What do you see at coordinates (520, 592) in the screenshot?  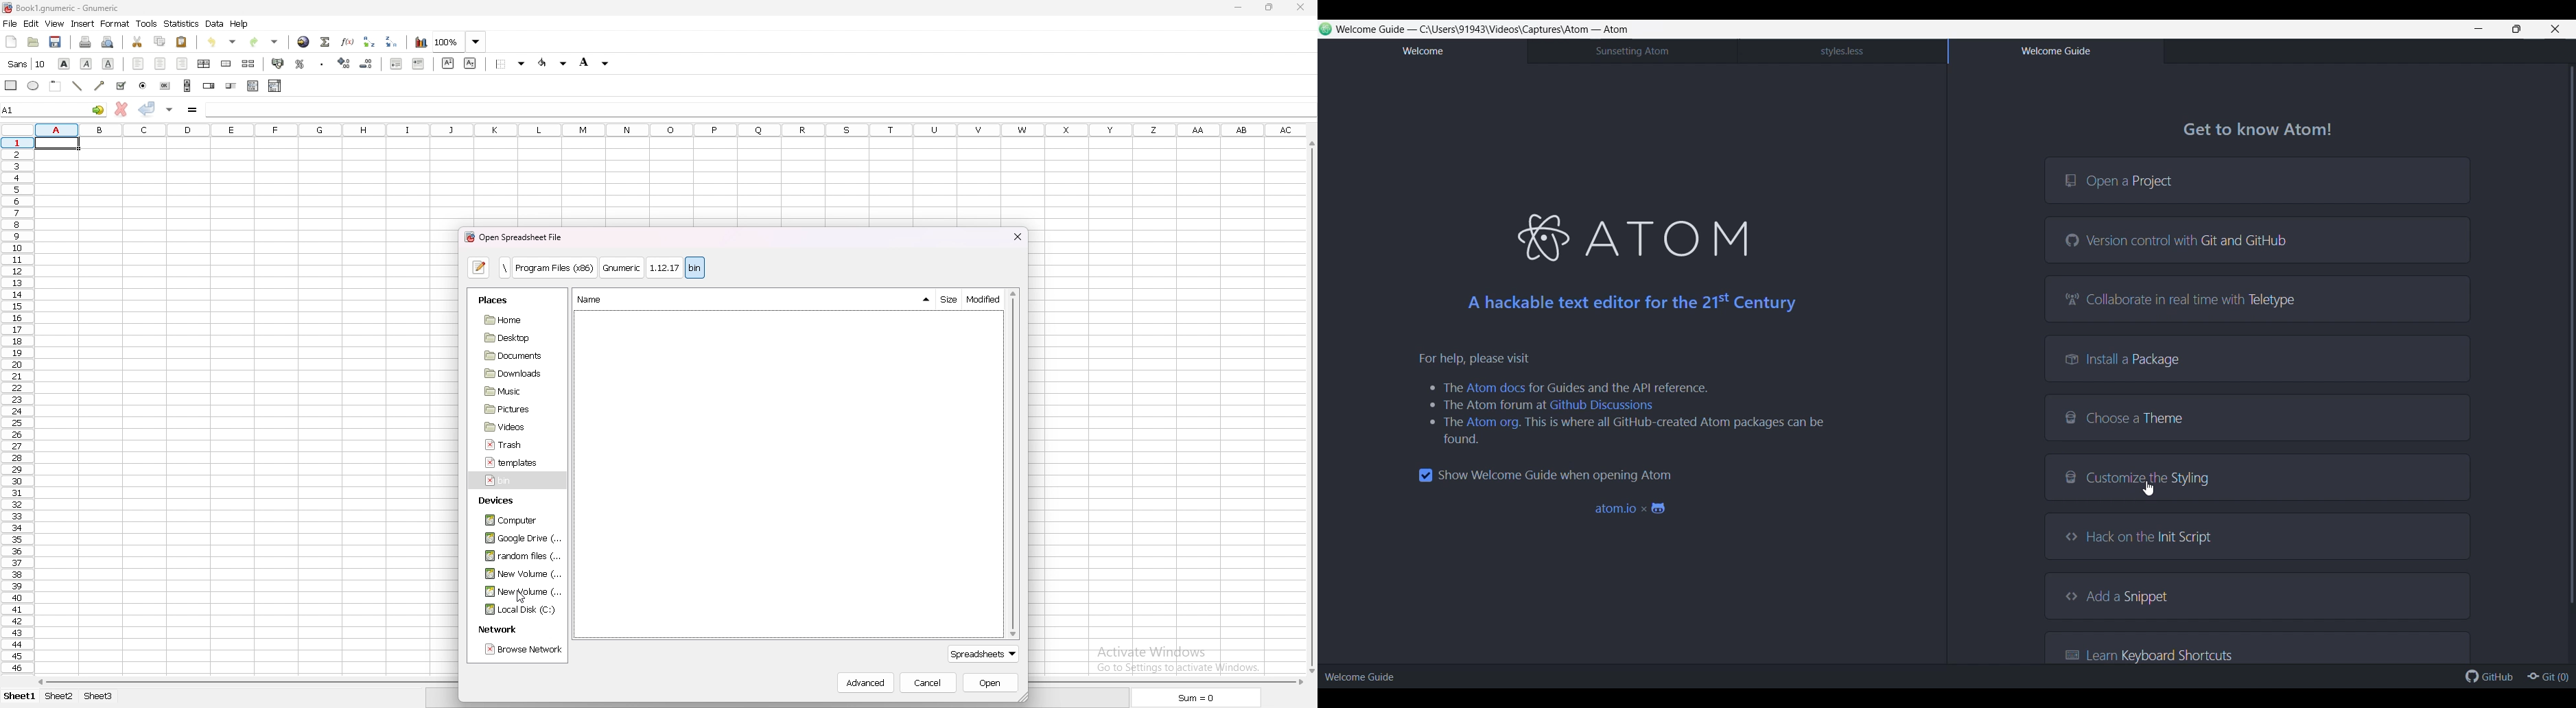 I see `new volume` at bounding box center [520, 592].